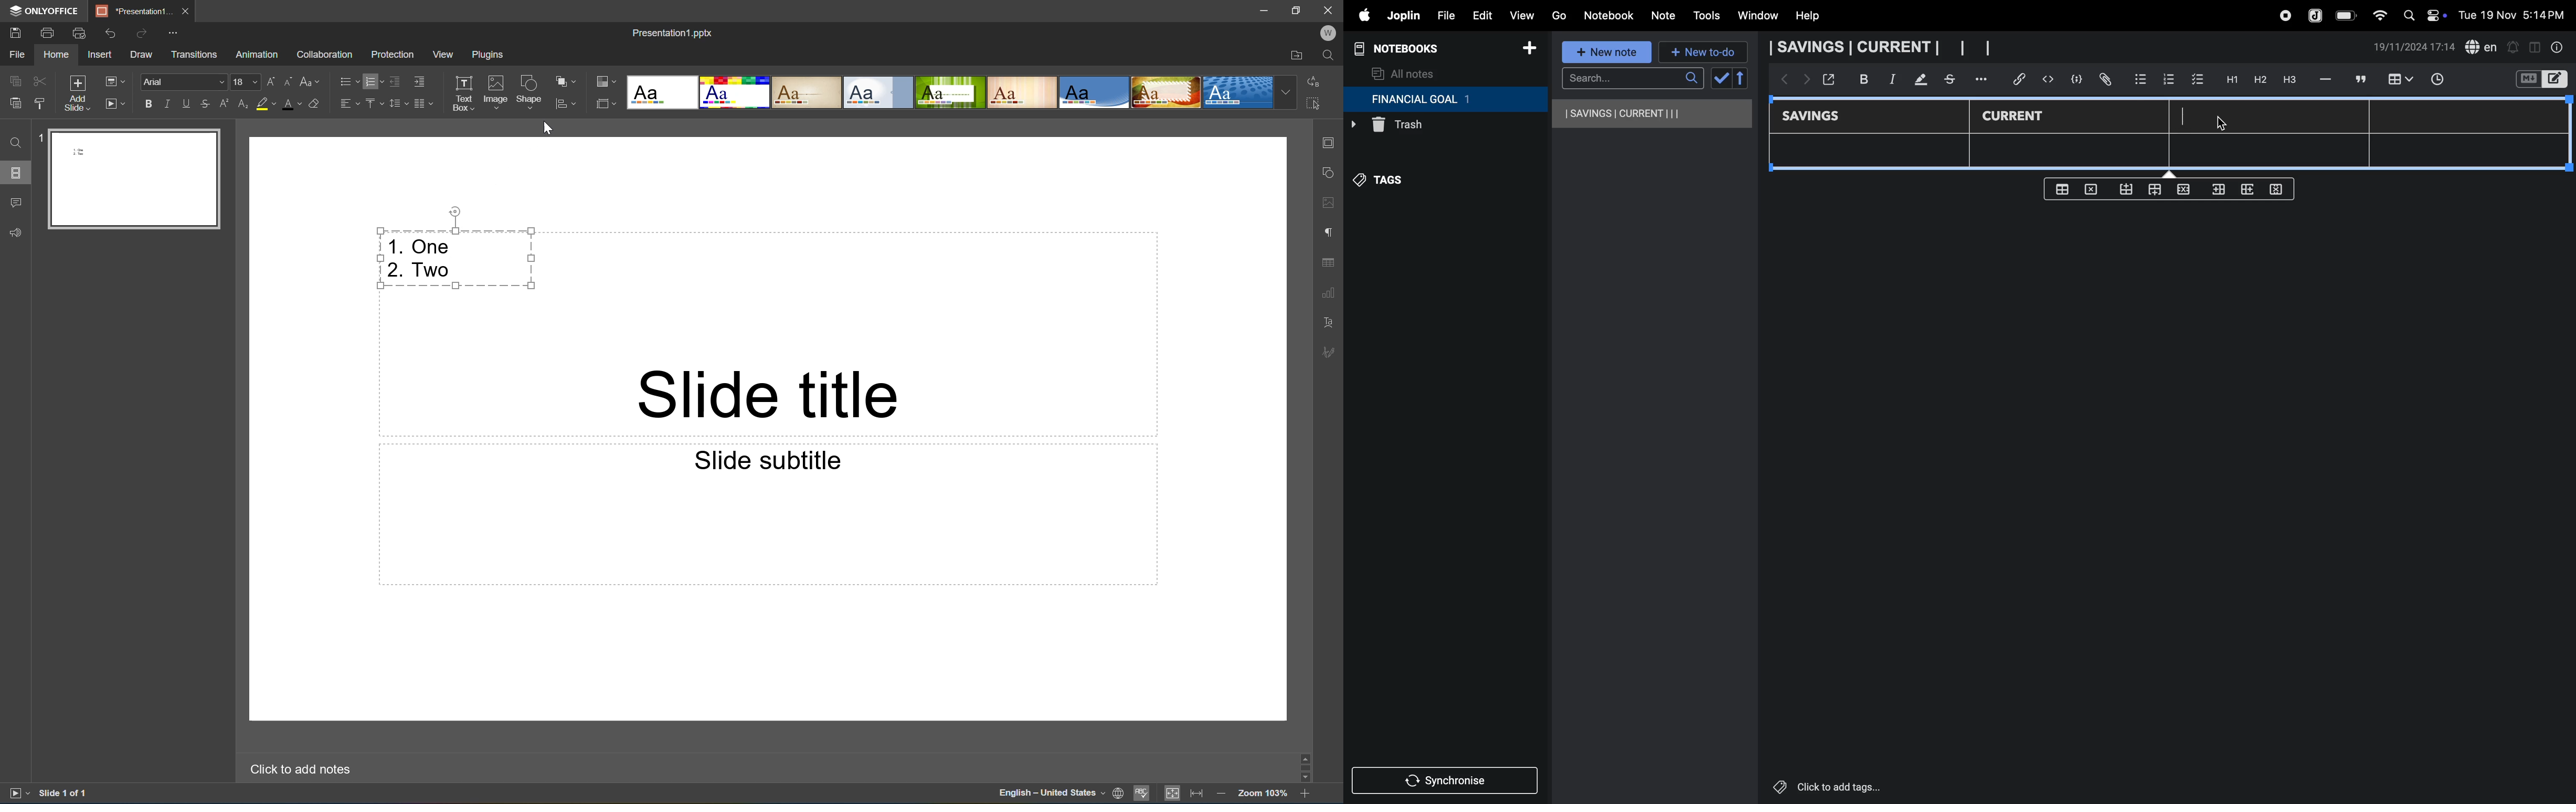 The width and height of the screenshot is (2576, 812). What do you see at coordinates (2094, 188) in the screenshot?
I see `delete` at bounding box center [2094, 188].